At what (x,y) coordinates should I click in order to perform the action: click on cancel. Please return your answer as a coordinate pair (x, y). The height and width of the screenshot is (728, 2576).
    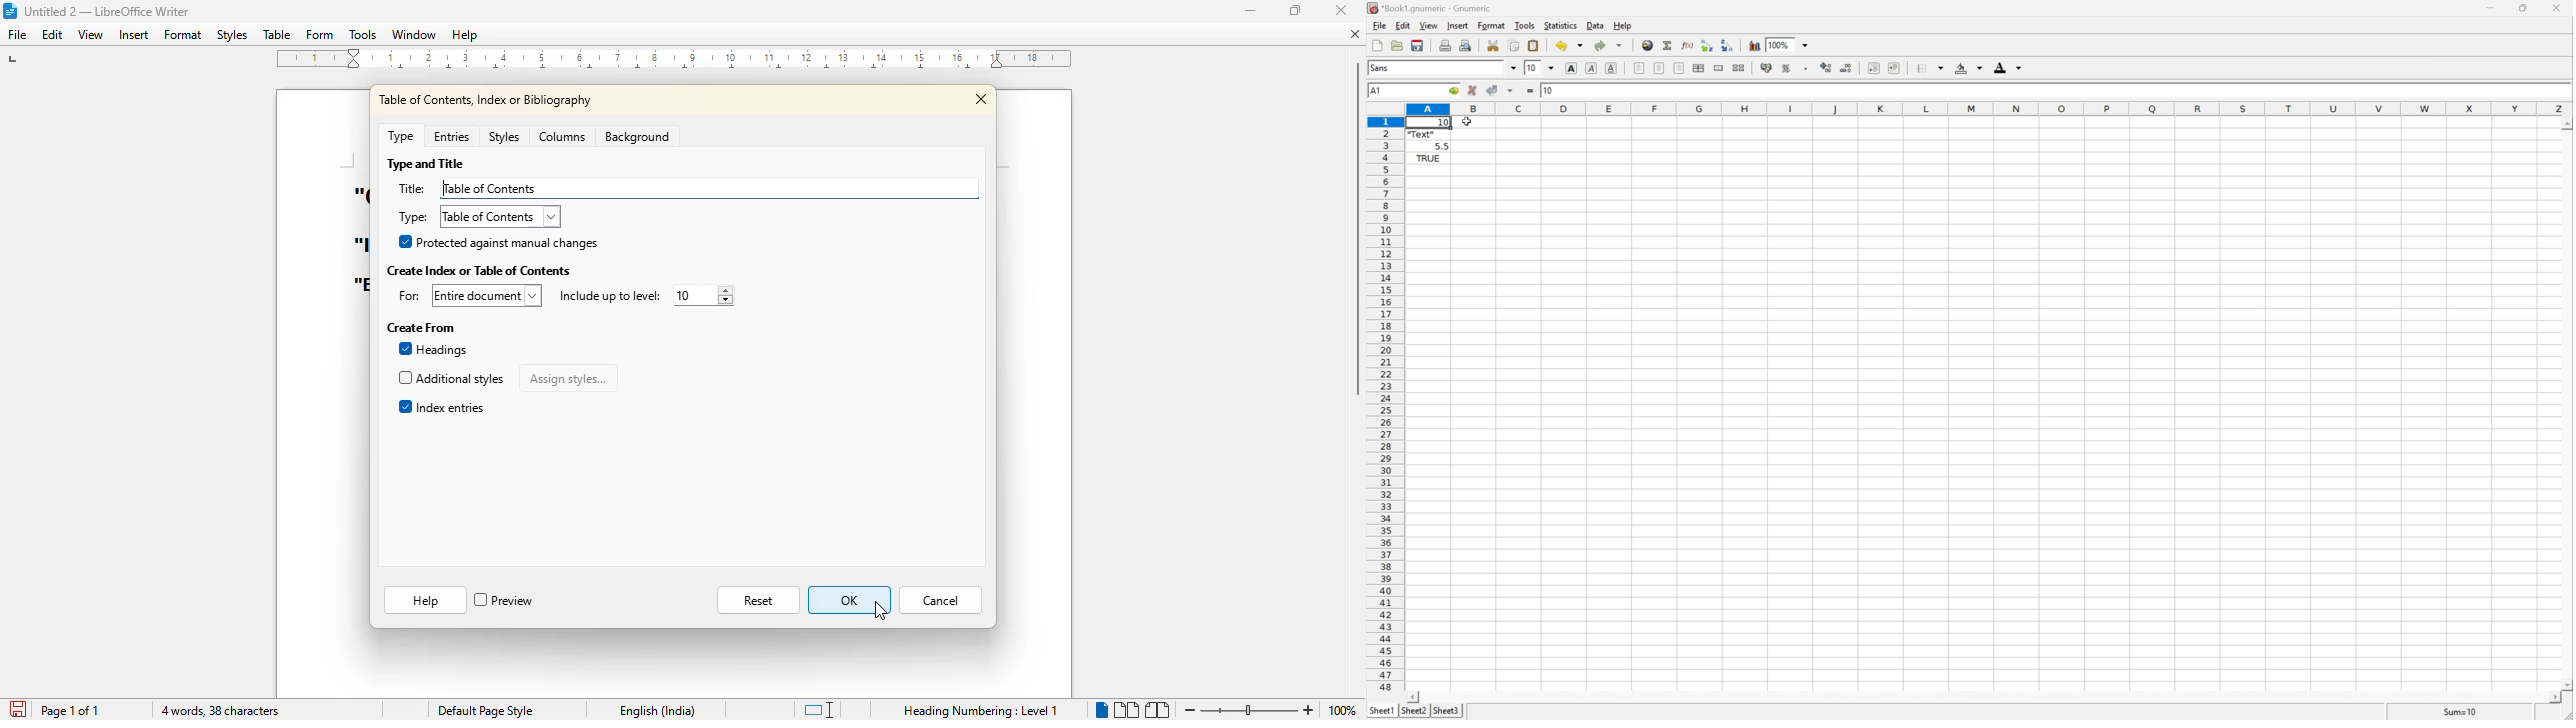
    Looking at the image, I should click on (942, 600).